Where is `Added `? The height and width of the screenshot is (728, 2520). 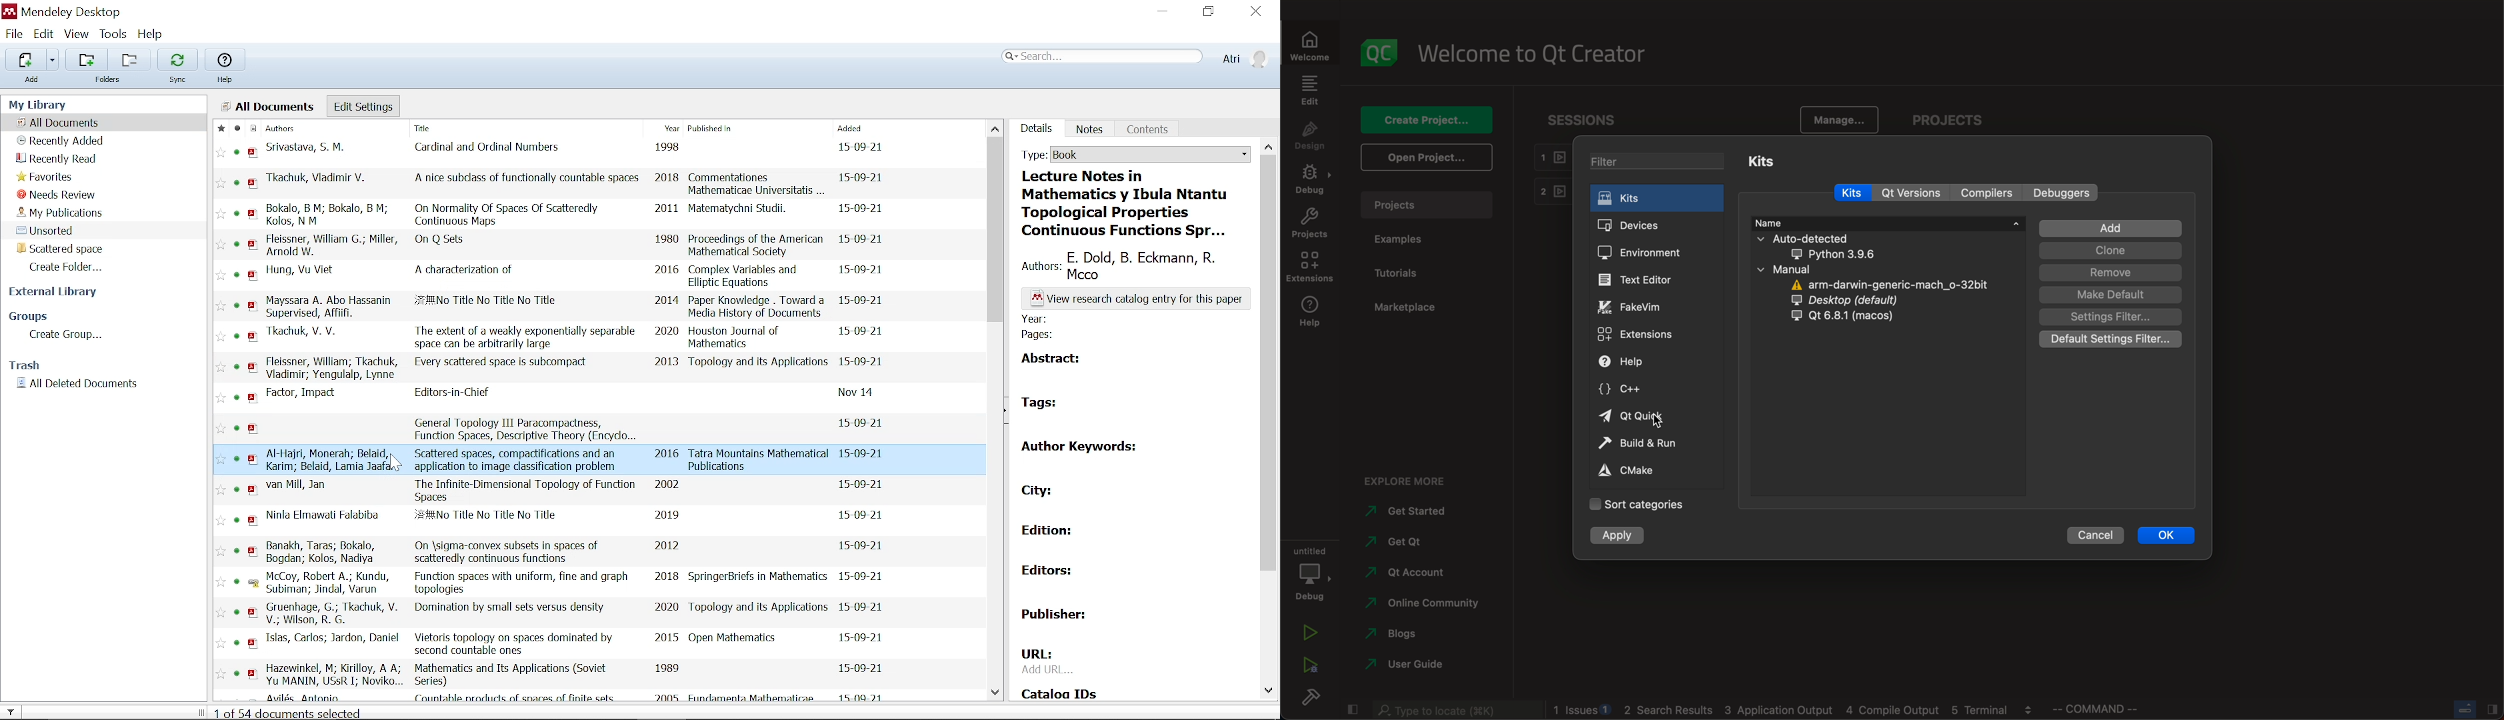 Added  is located at coordinates (867, 128).